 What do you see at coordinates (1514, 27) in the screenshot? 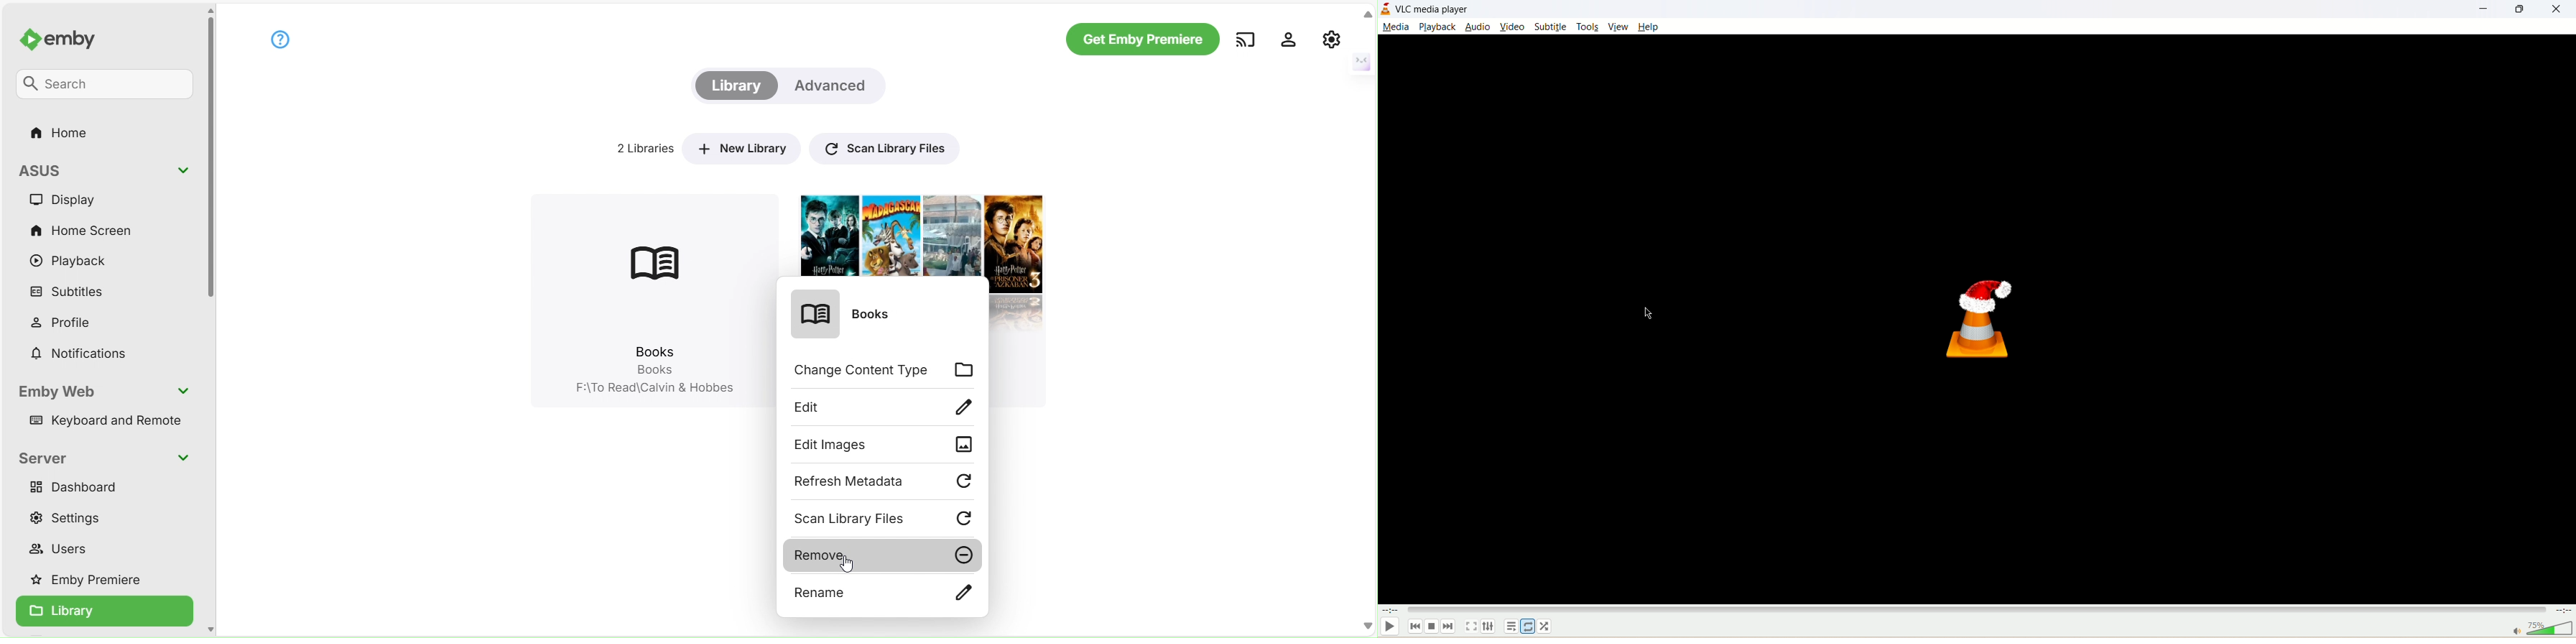
I see `video` at bounding box center [1514, 27].